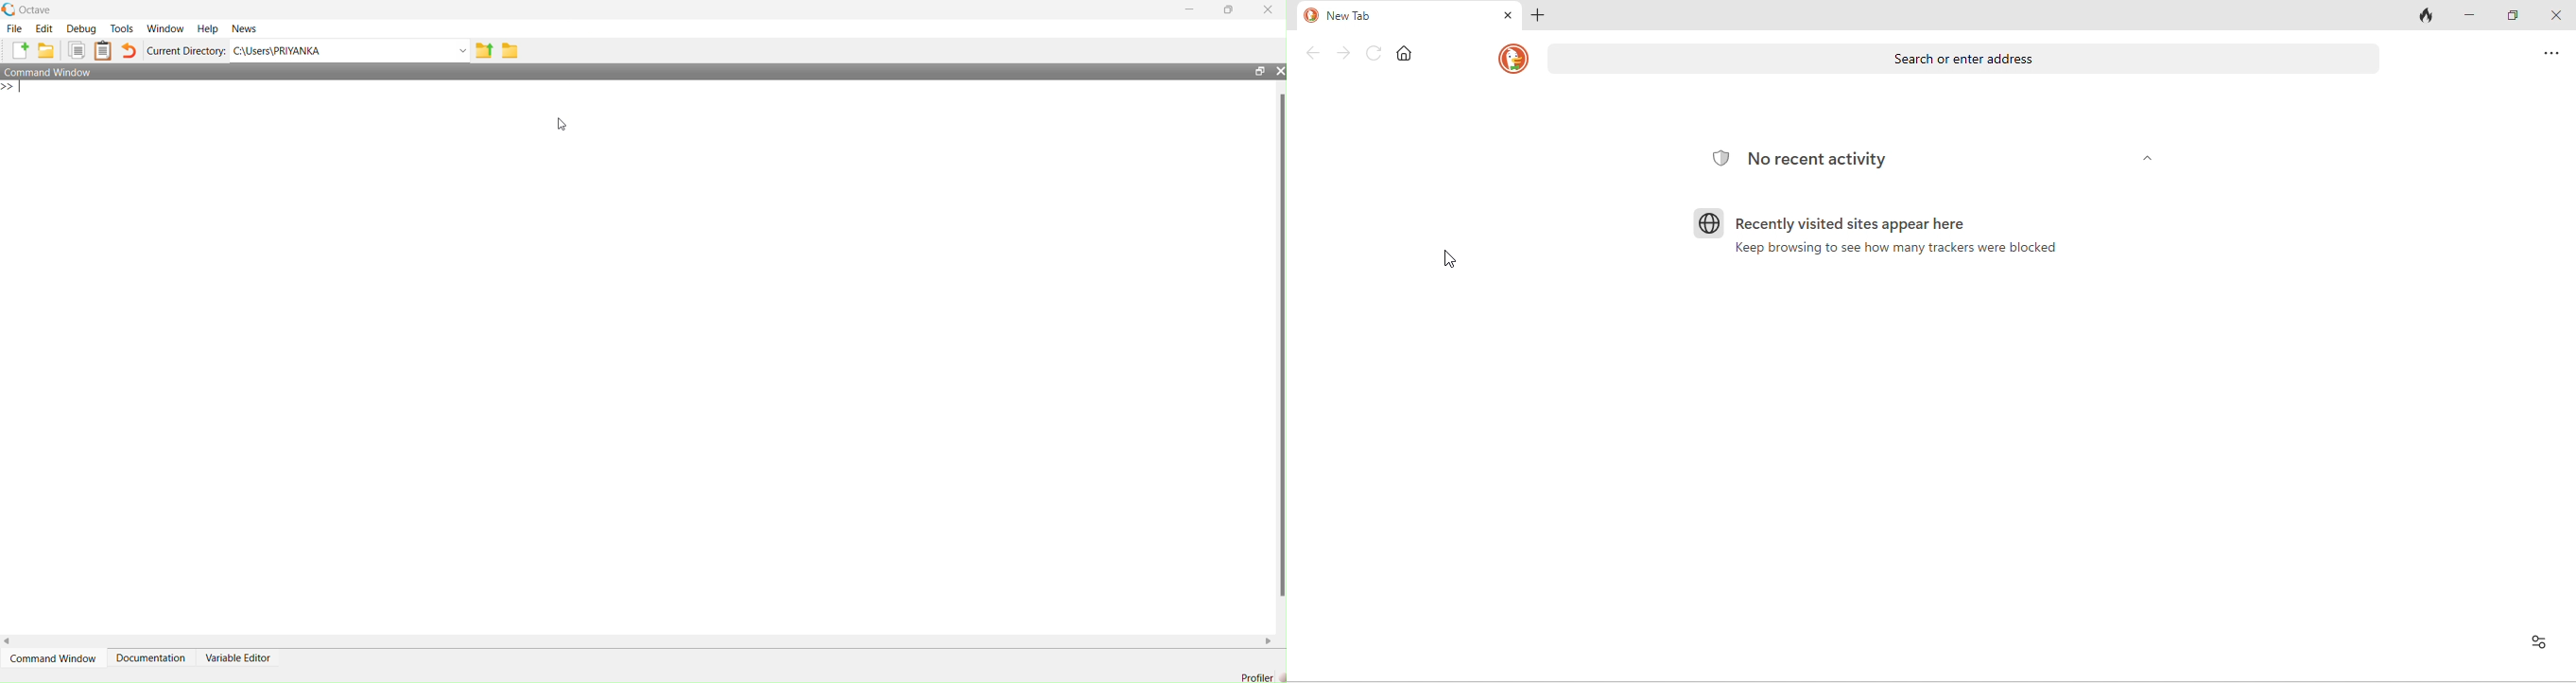 This screenshot has width=2576, height=700. Describe the element at coordinates (32, 8) in the screenshot. I see `‘Octave` at that location.